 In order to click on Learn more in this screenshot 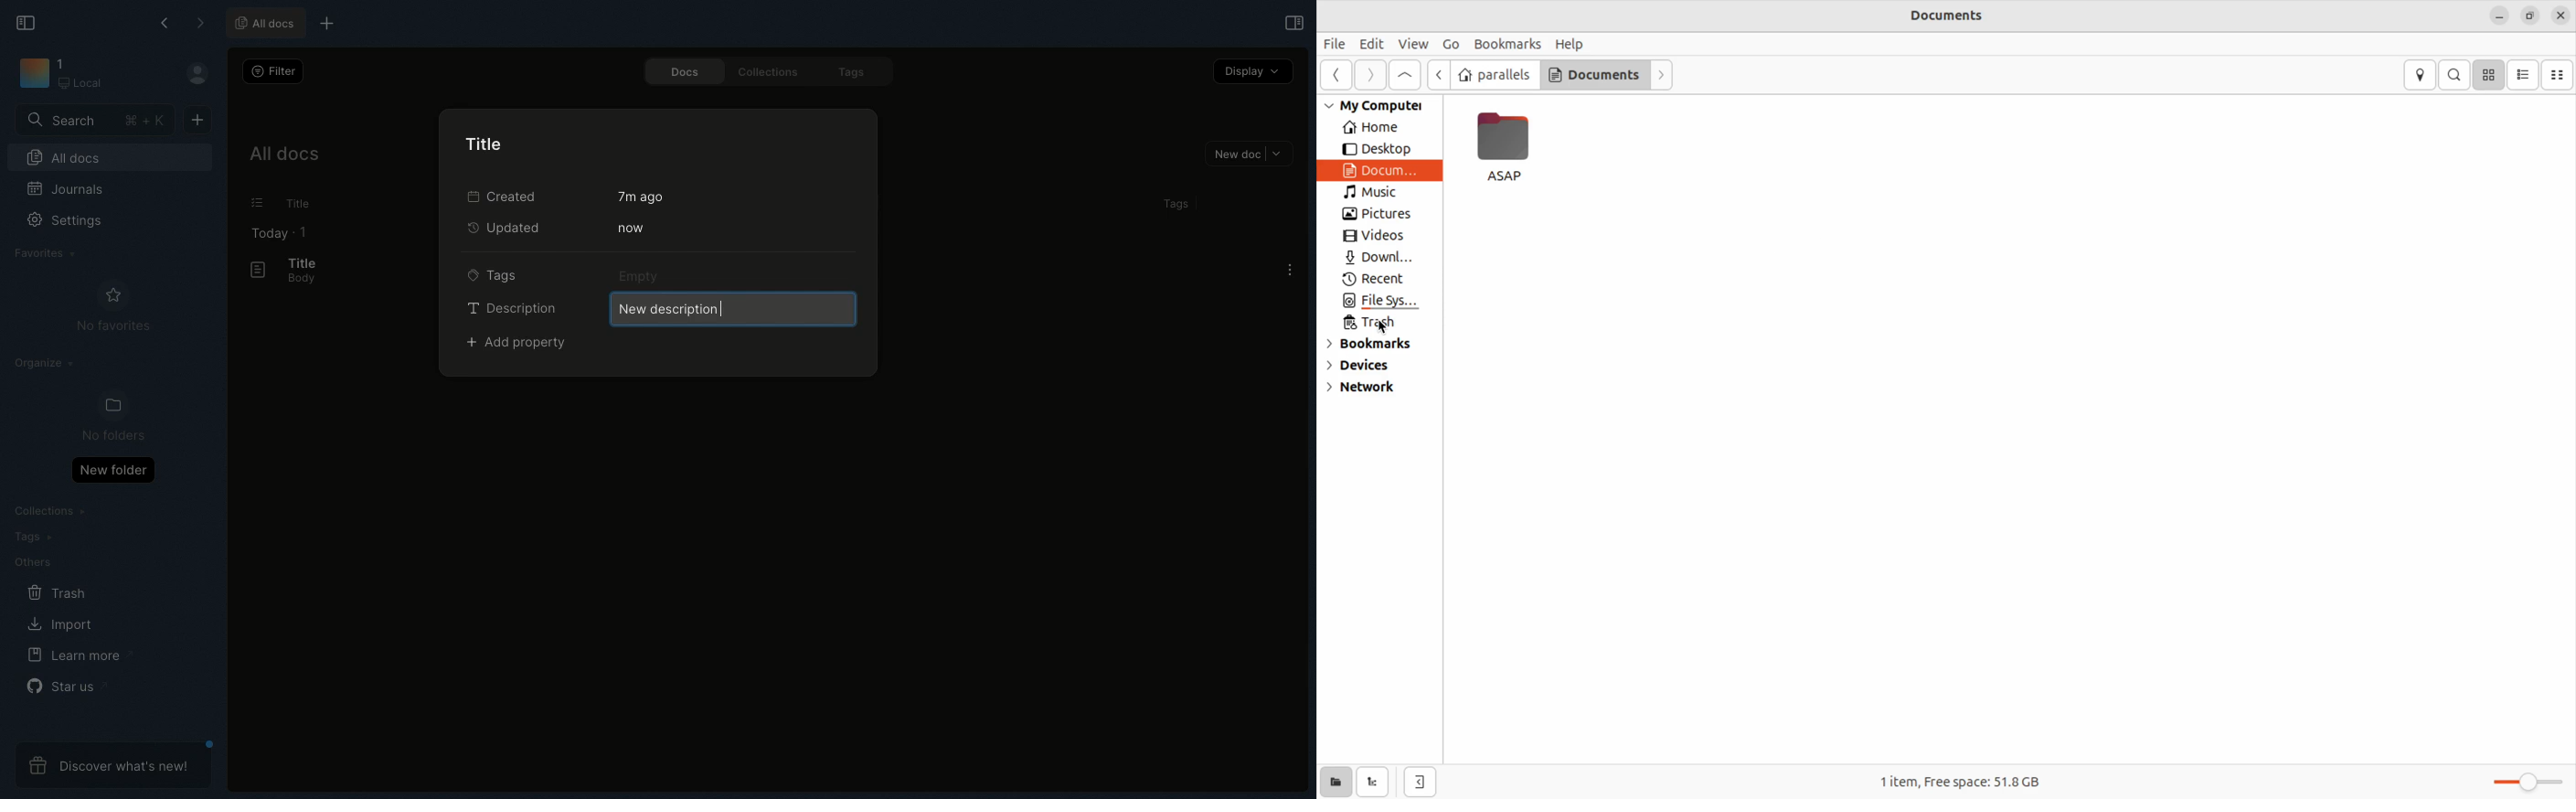, I will do `click(80, 655)`.